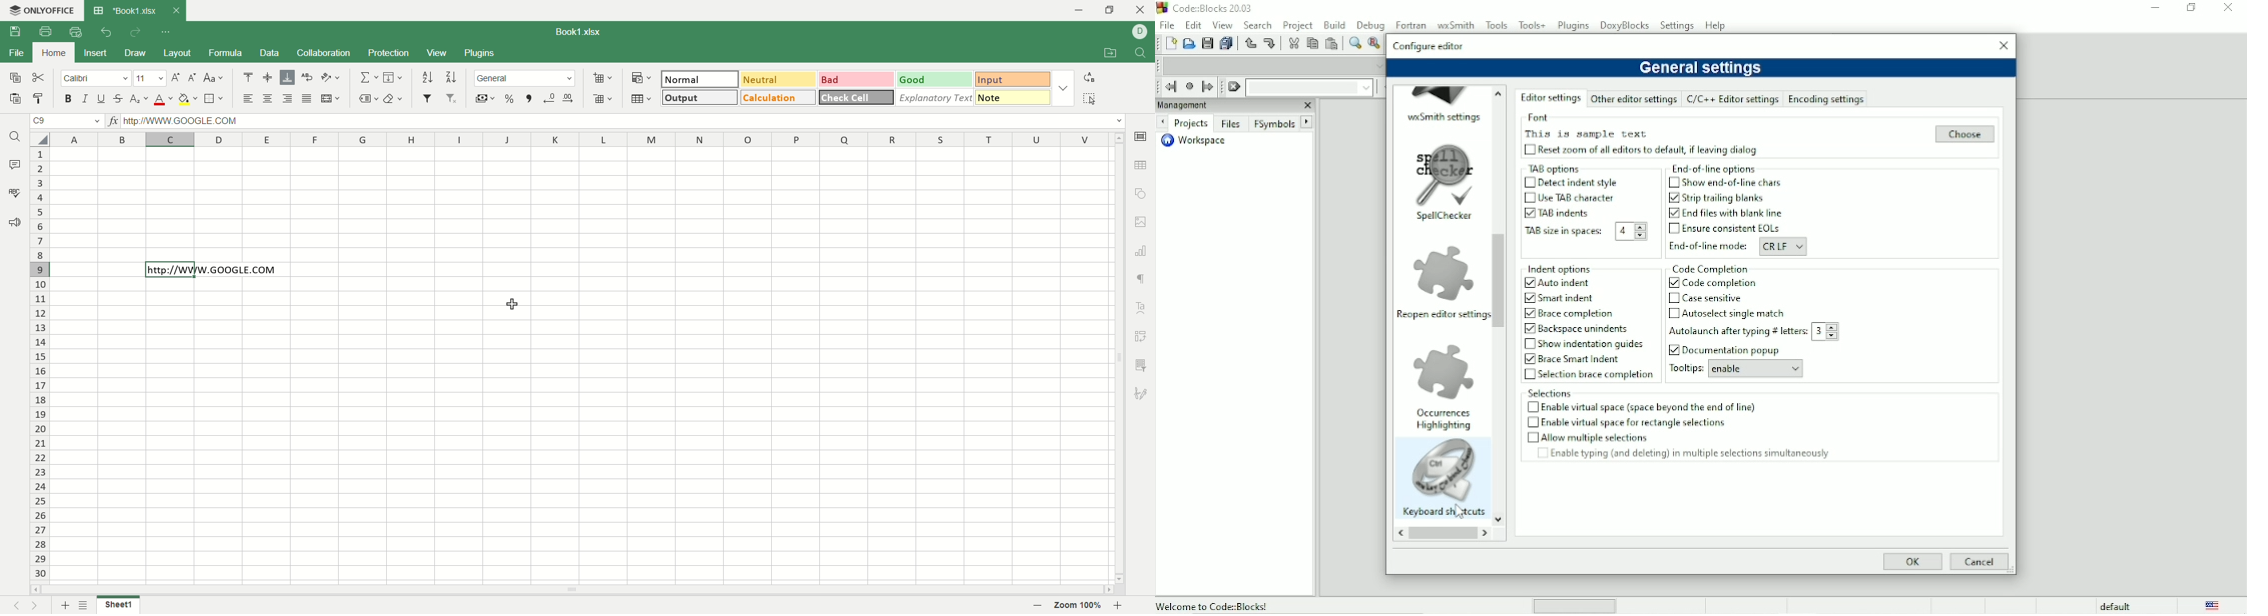 This screenshot has height=616, width=2268. I want to click on active cell, so click(171, 270).